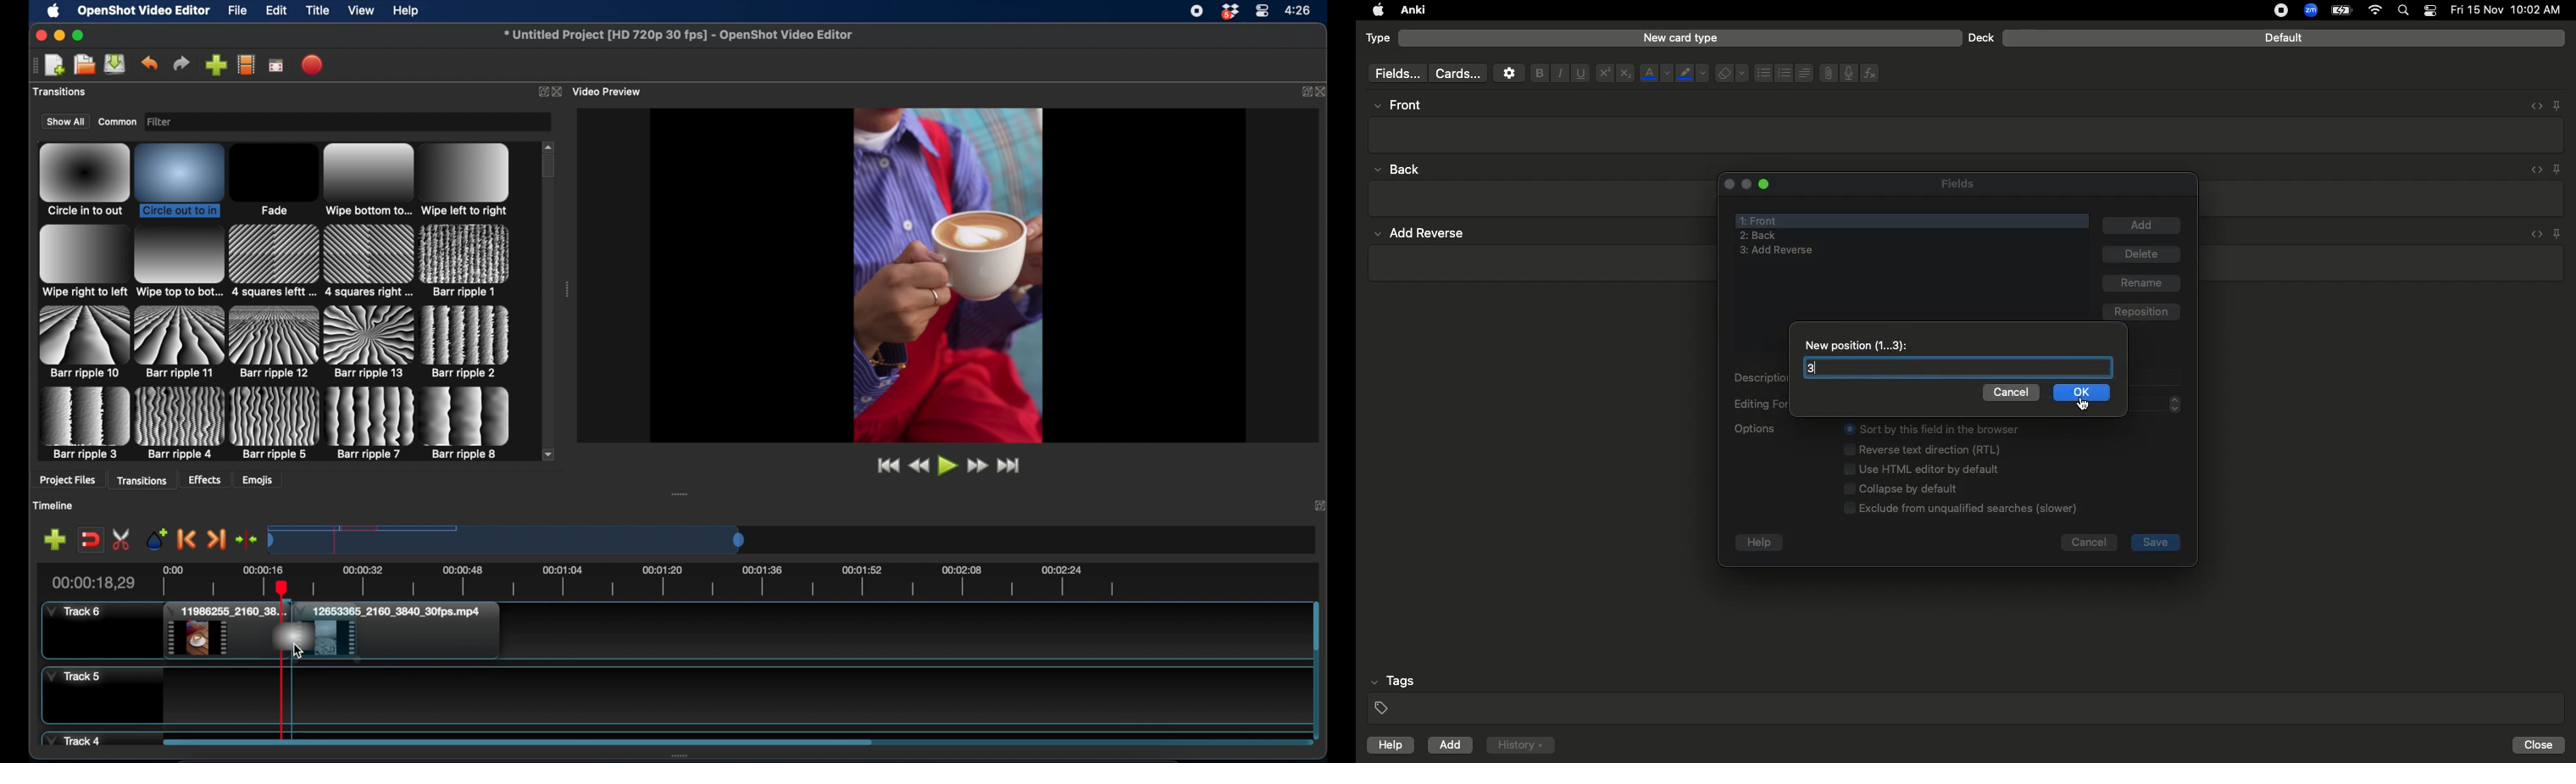 The width and height of the screenshot is (2576, 784). Describe the element at coordinates (549, 167) in the screenshot. I see `scroll box` at that location.